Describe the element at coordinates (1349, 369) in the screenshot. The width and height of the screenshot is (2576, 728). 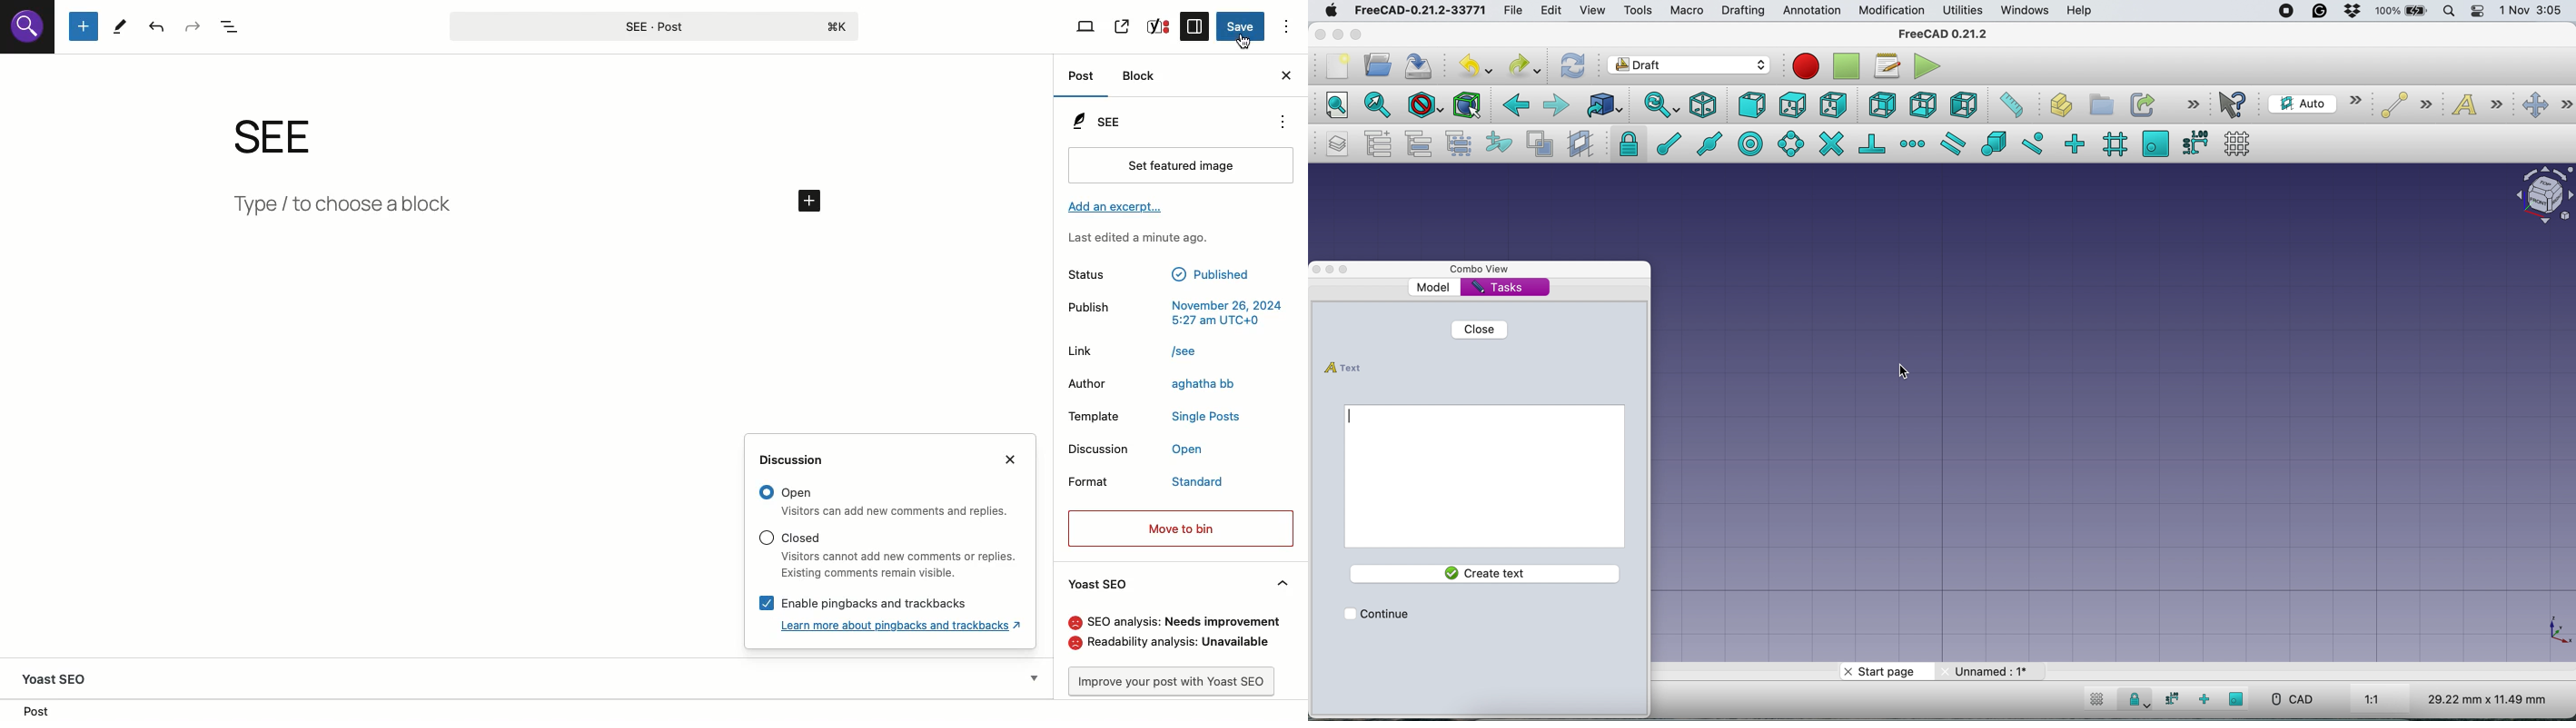
I see `text` at that location.